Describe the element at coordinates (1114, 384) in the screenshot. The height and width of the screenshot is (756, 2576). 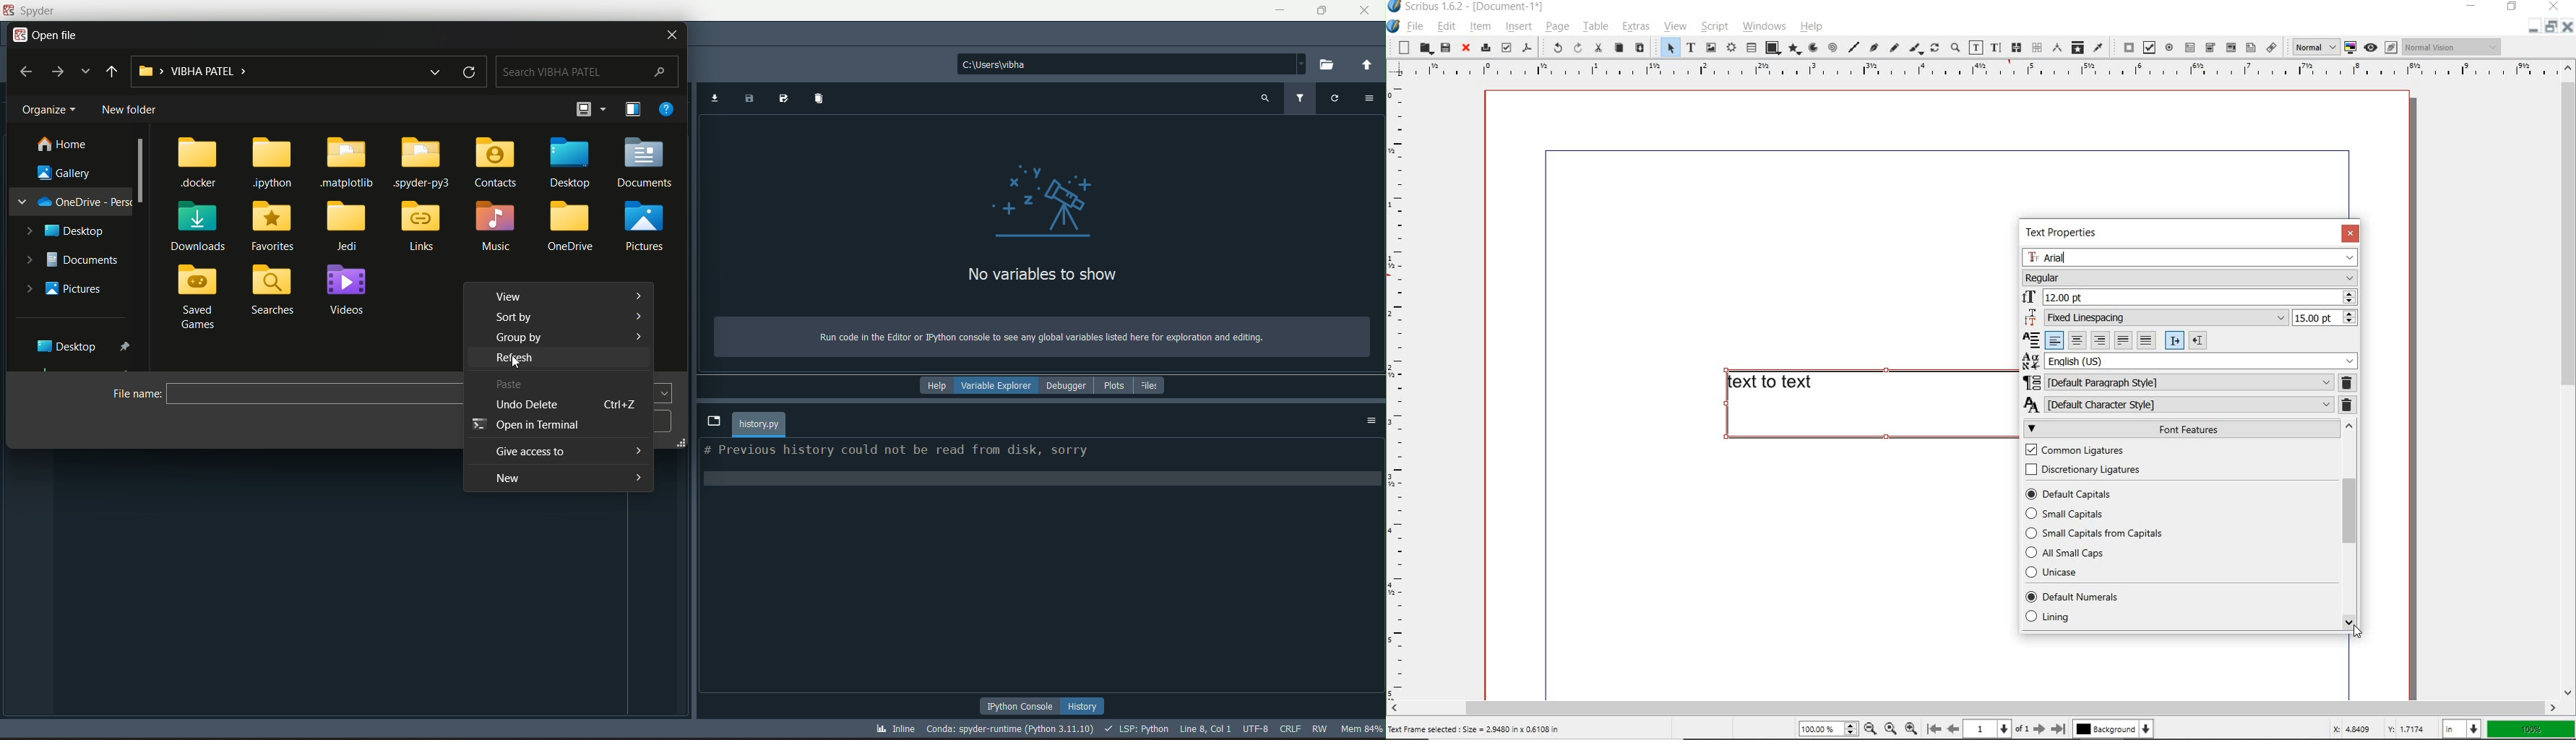
I see `plots` at that location.